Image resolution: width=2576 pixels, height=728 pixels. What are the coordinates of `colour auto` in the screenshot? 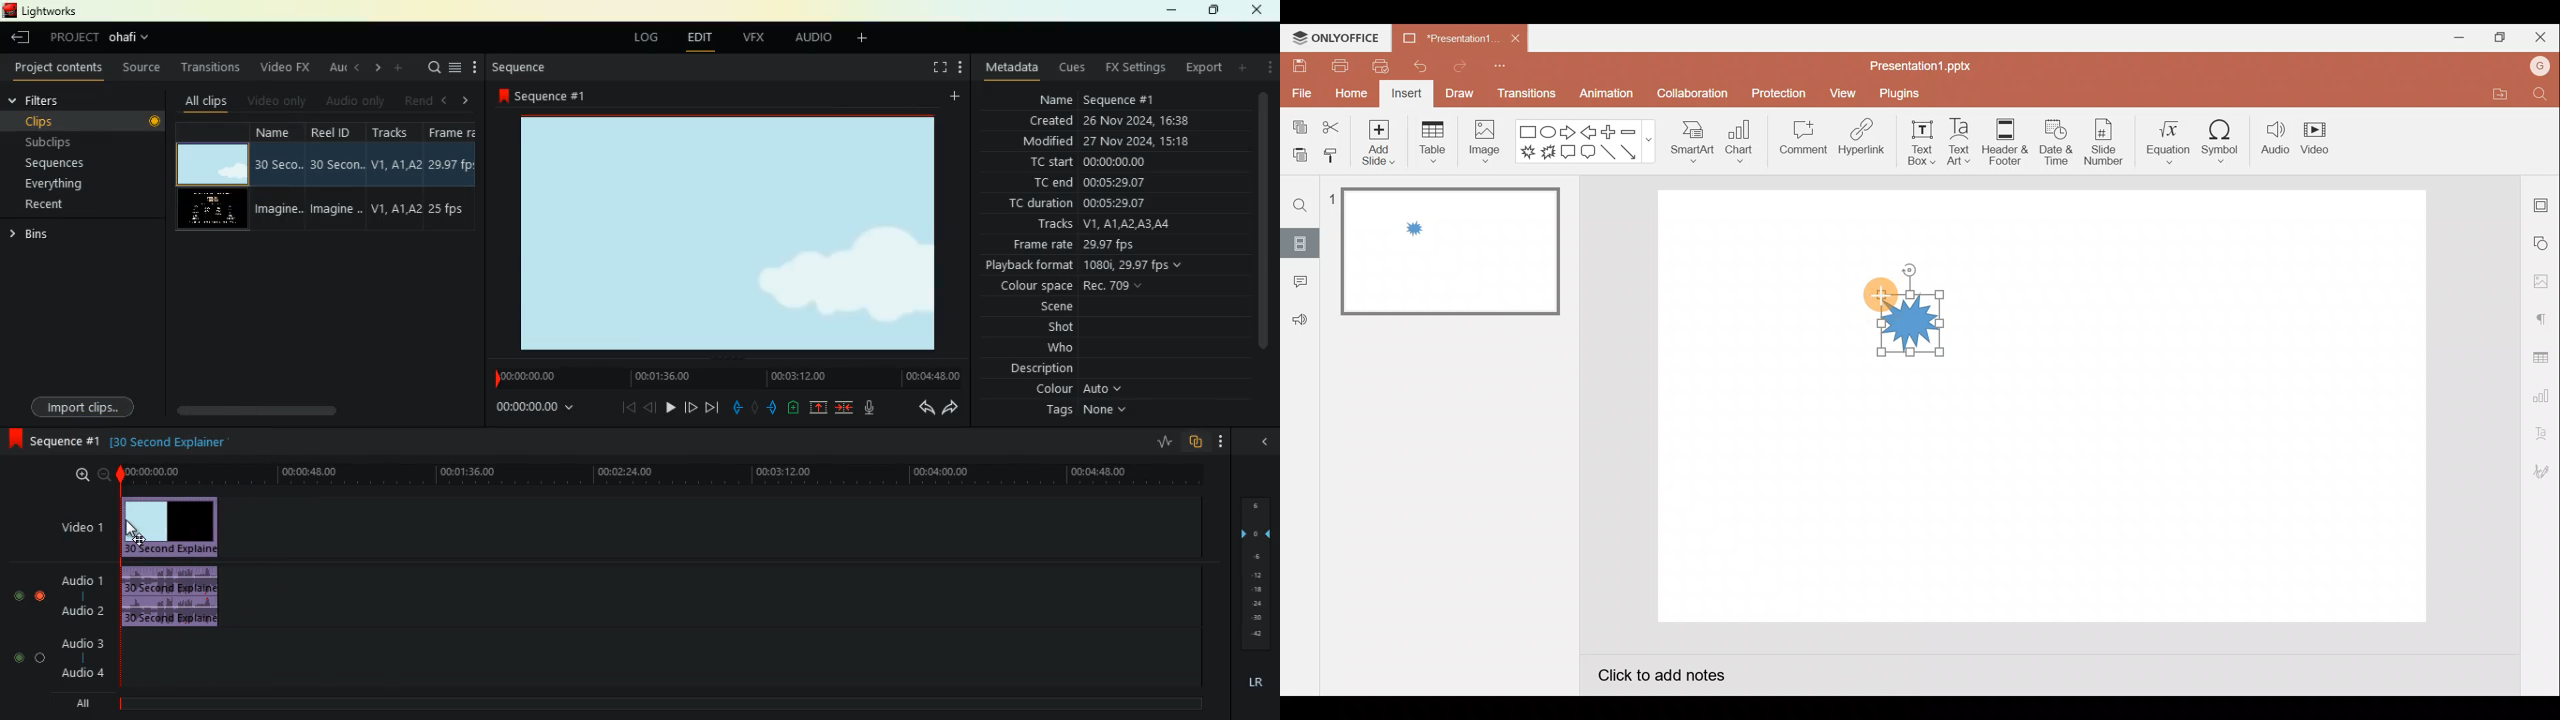 It's located at (1082, 389).